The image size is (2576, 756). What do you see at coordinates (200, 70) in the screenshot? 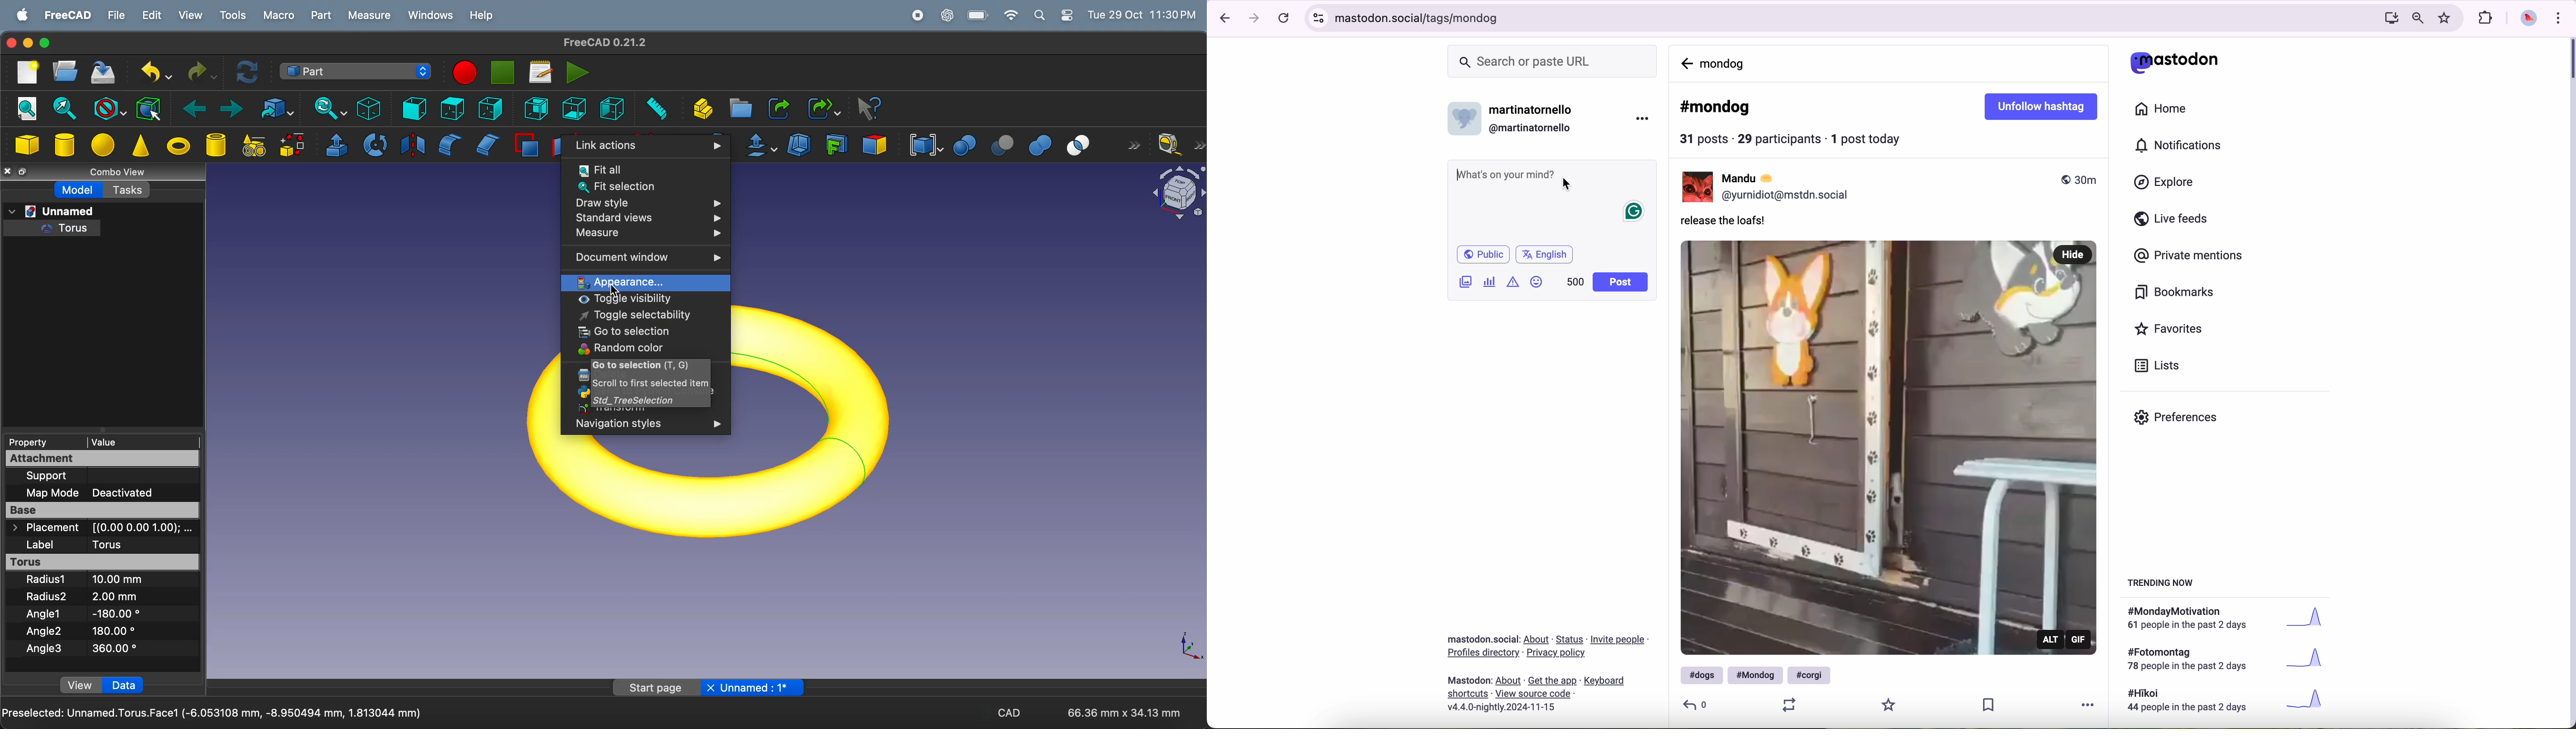
I see `redo` at bounding box center [200, 70].